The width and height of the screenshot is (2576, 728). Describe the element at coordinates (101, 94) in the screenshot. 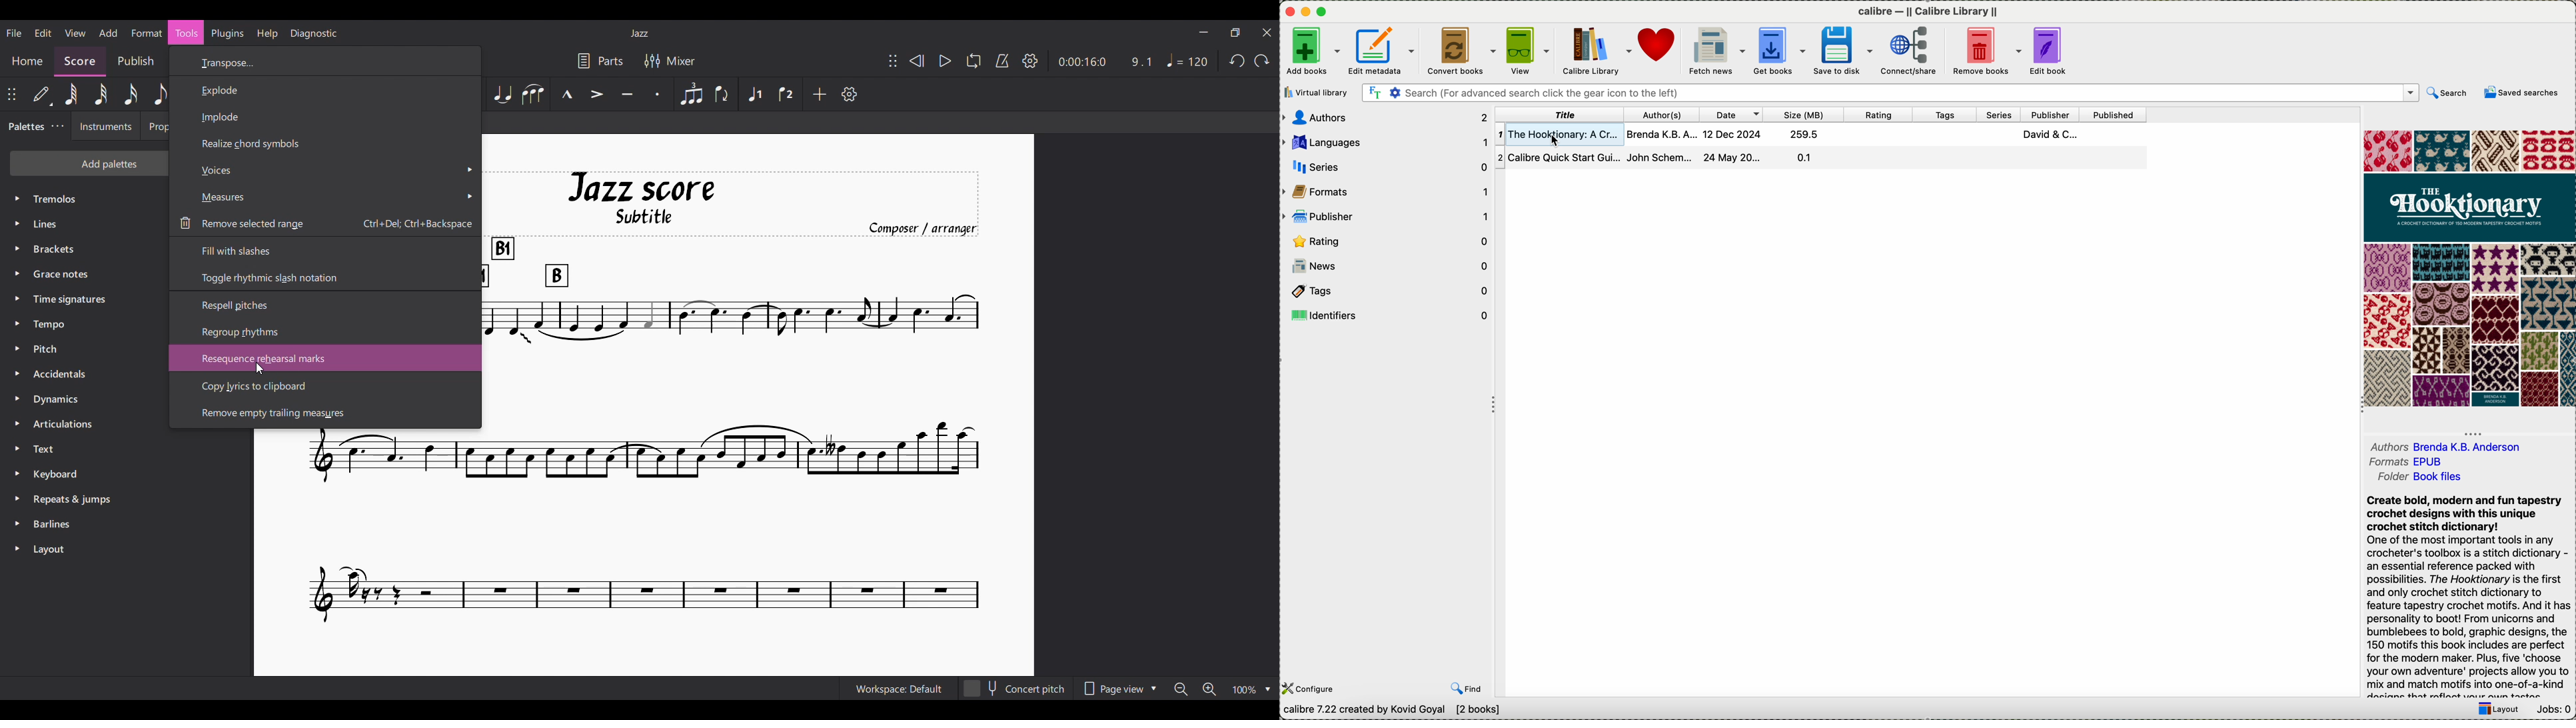

I see `32nd note` at that location.